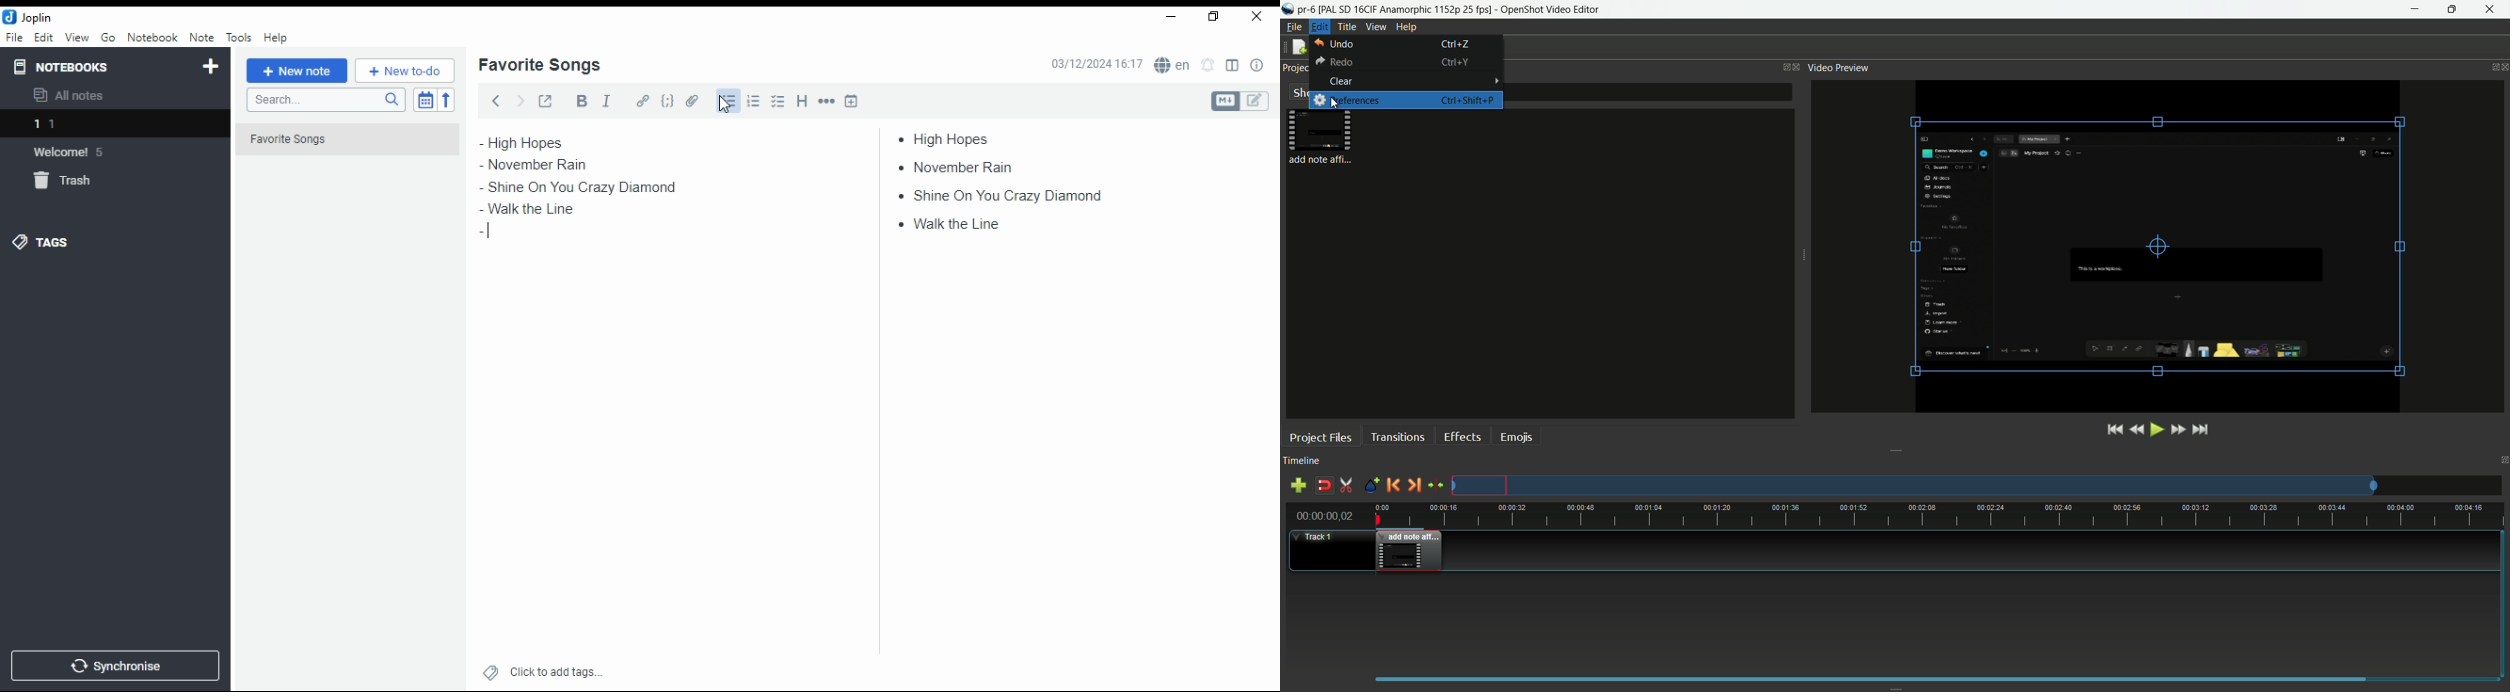 The image size is (2520, 700). Describe the element at coordinates (2416, 10) in the screenshot. I see `minimize` at that location.